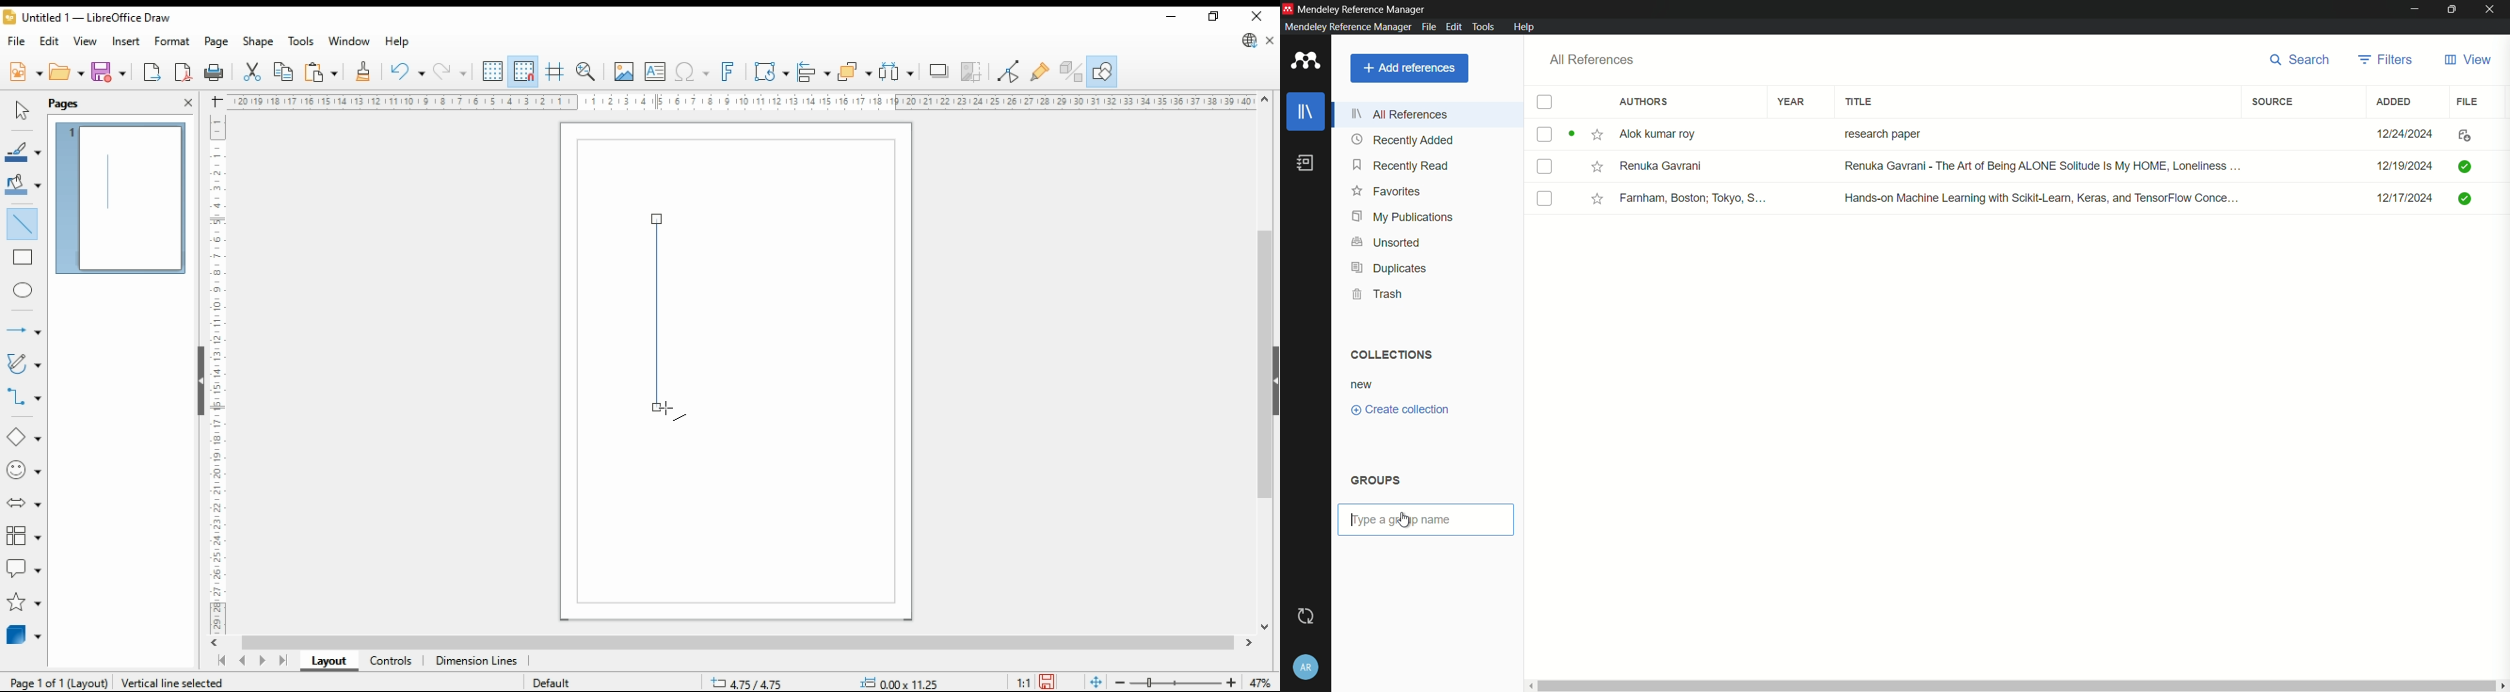 This screenshot has height=700, width=2520. What do you see at coordinates (1216, 16) in the screenshot?
I see `restore` at bounding box center [1216, 16].